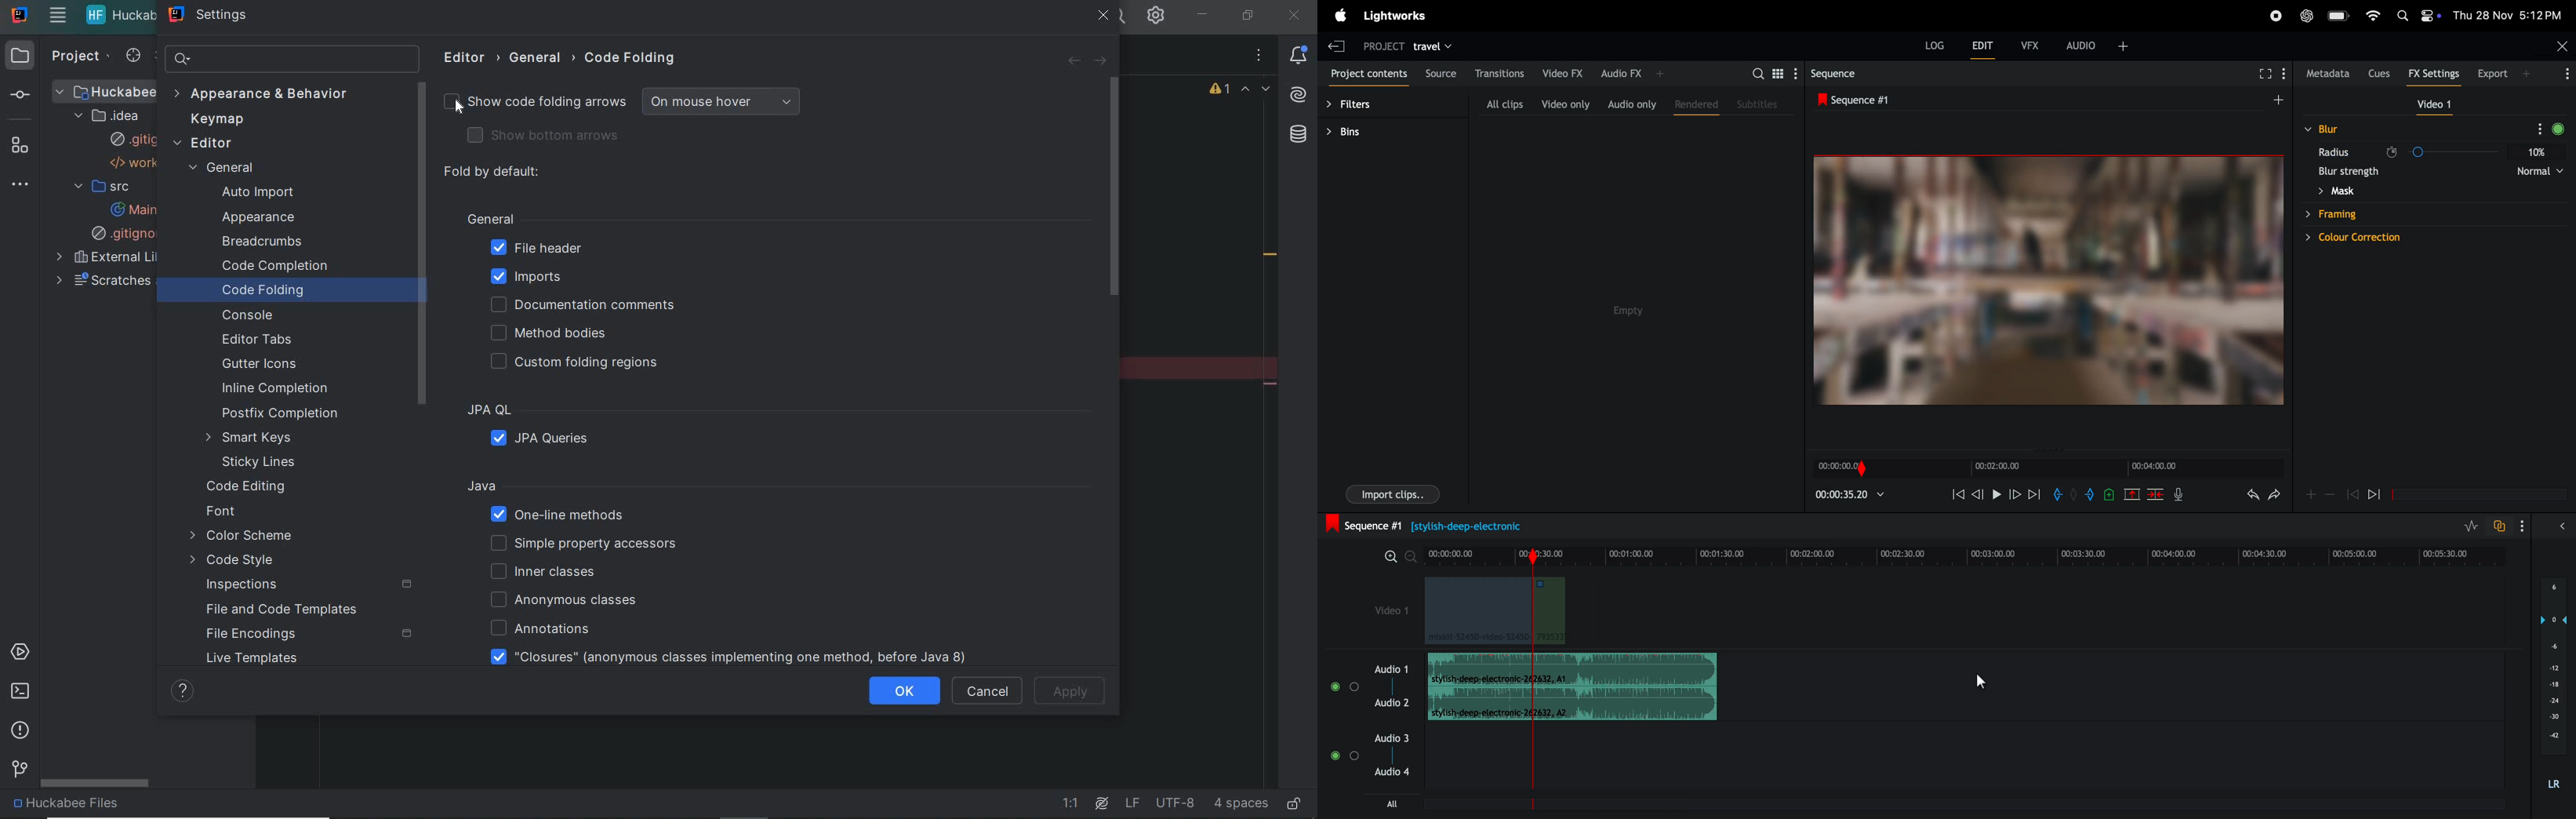 This screenshot has width=2576, height=840. What do you see at coordinates (1572, 705) in the screenshot?
I see `Audio Clip` at bounding box center [1572, 705].